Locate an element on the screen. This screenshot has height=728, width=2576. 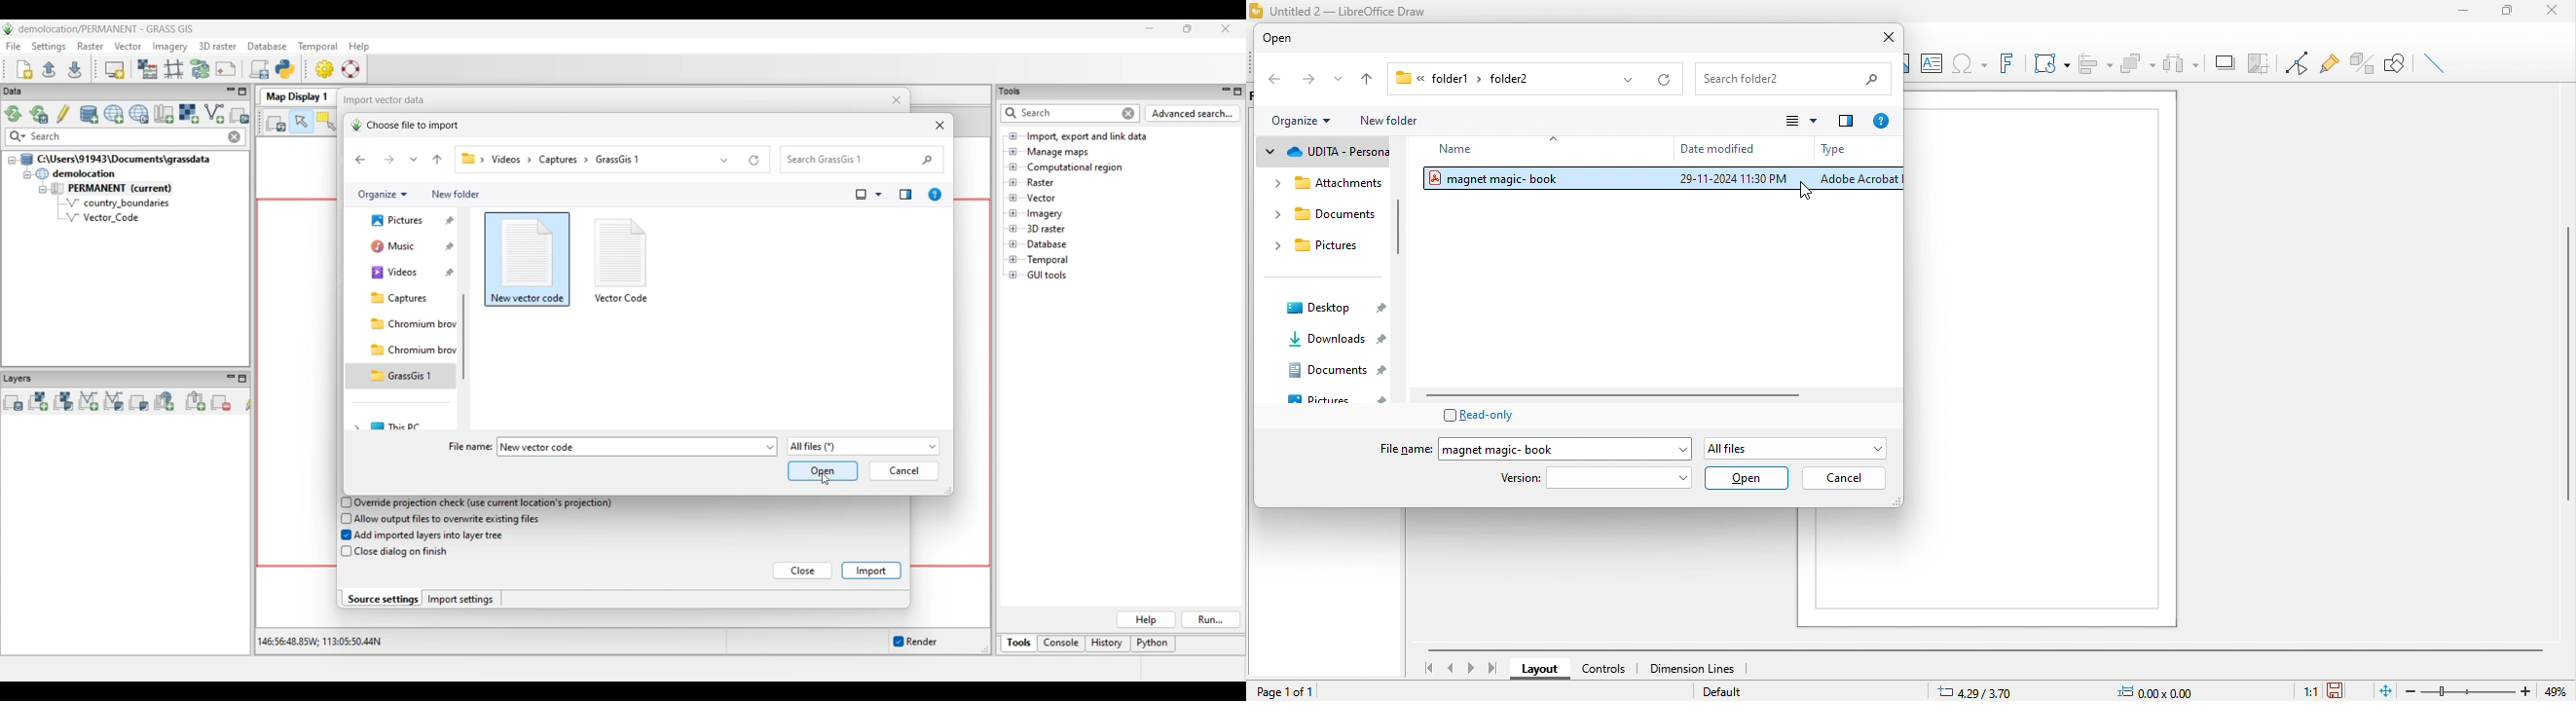
arrange is located at coordinates (2140, 61).